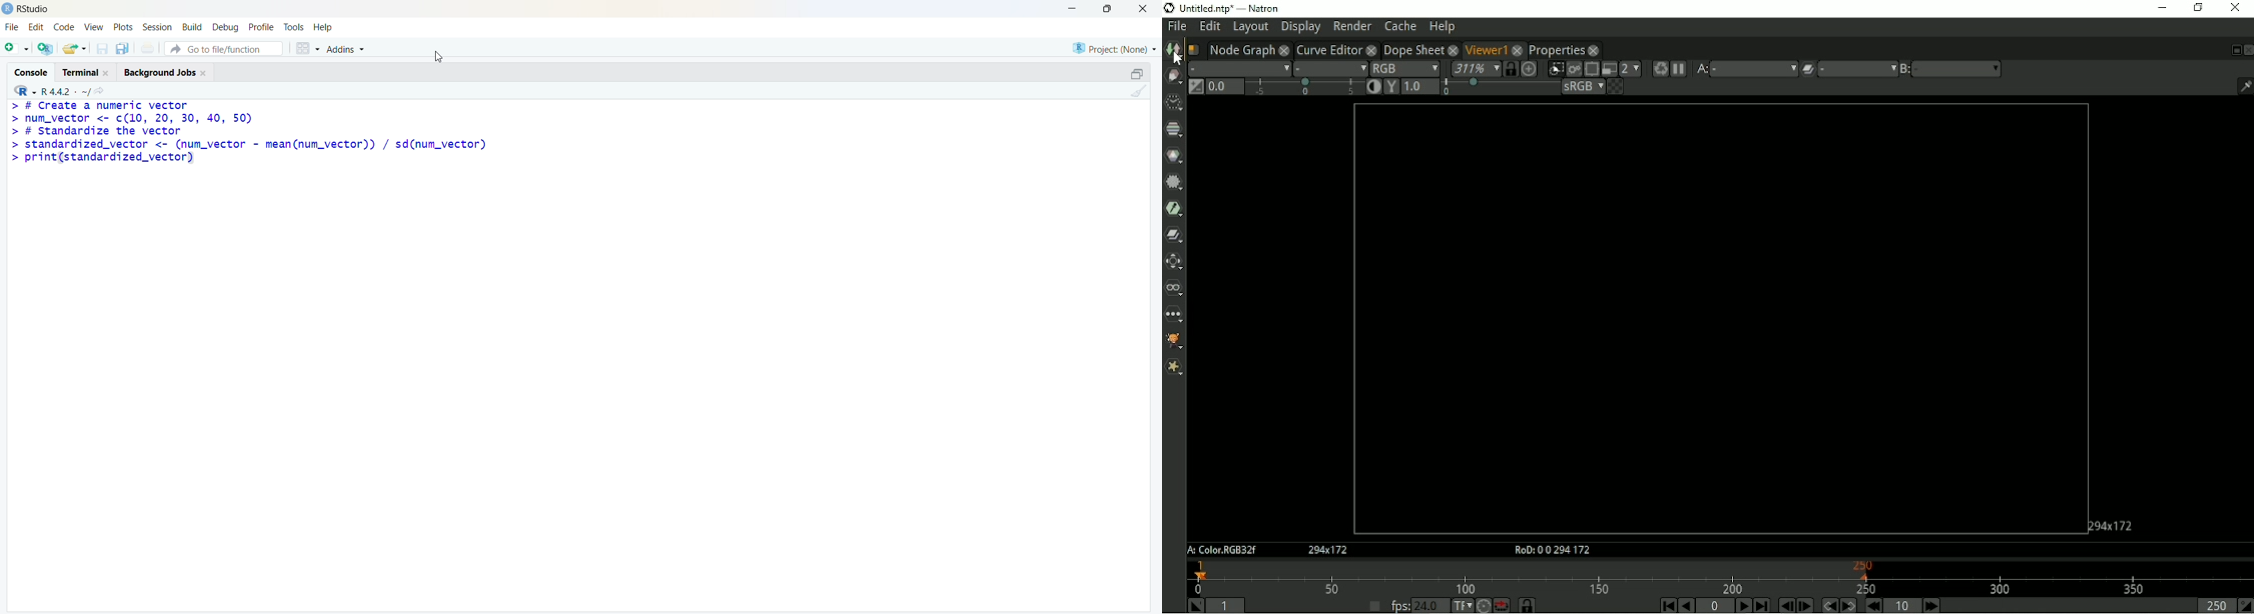  I want to click on R, so click(24, 91).